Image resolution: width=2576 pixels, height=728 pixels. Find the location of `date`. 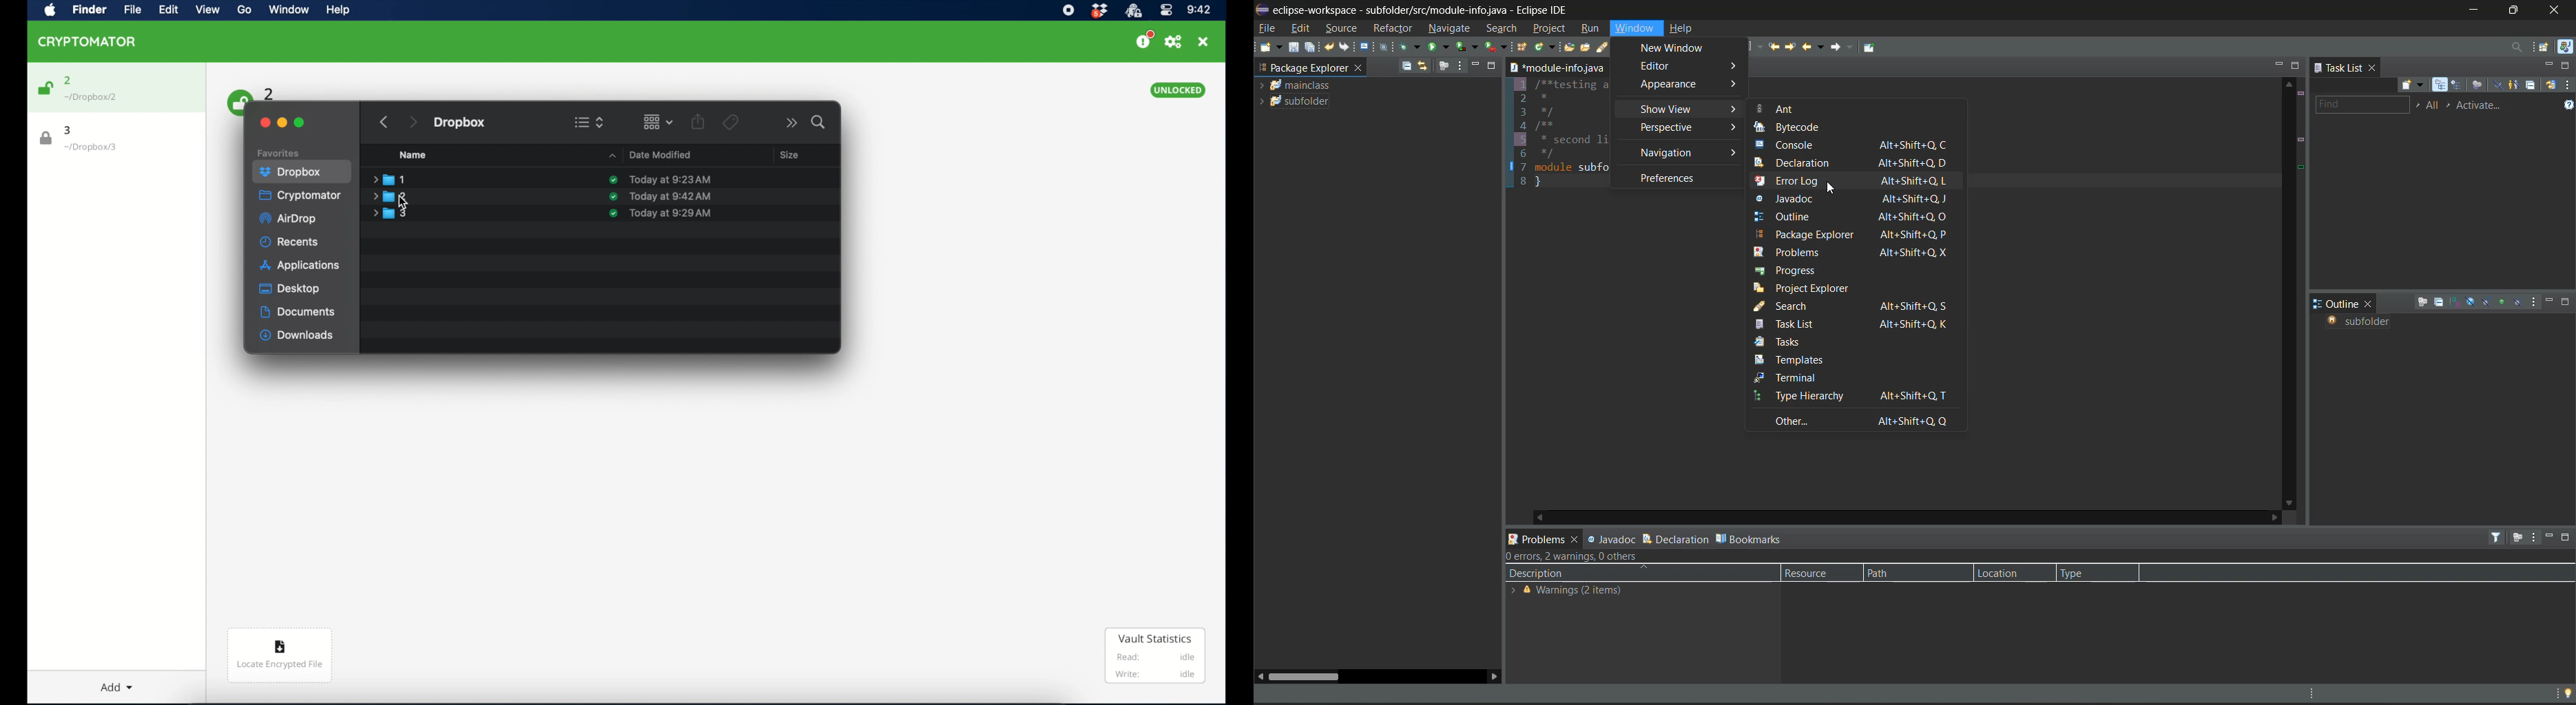

date is located at coordinates (669, 196).